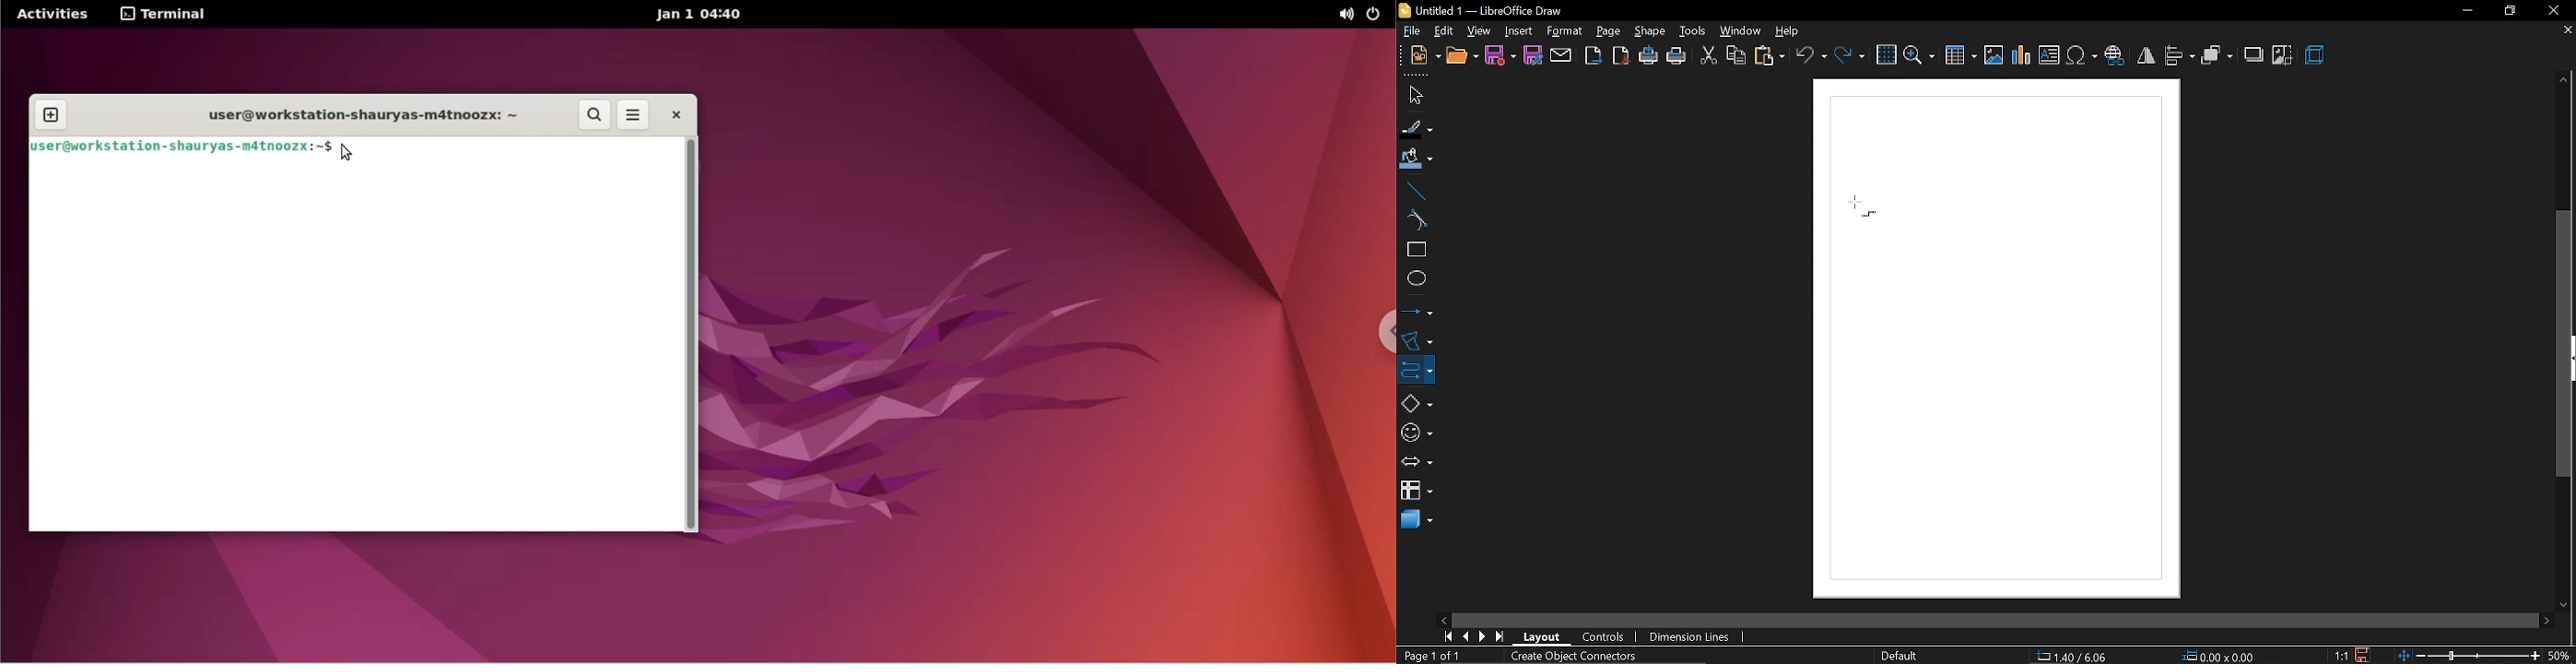 This screenshot has height=672, width=2576. What do you see at coordinates (1416, 522) in the screenshot?
I see `3d shapes` at bounding box center [1416, 522].